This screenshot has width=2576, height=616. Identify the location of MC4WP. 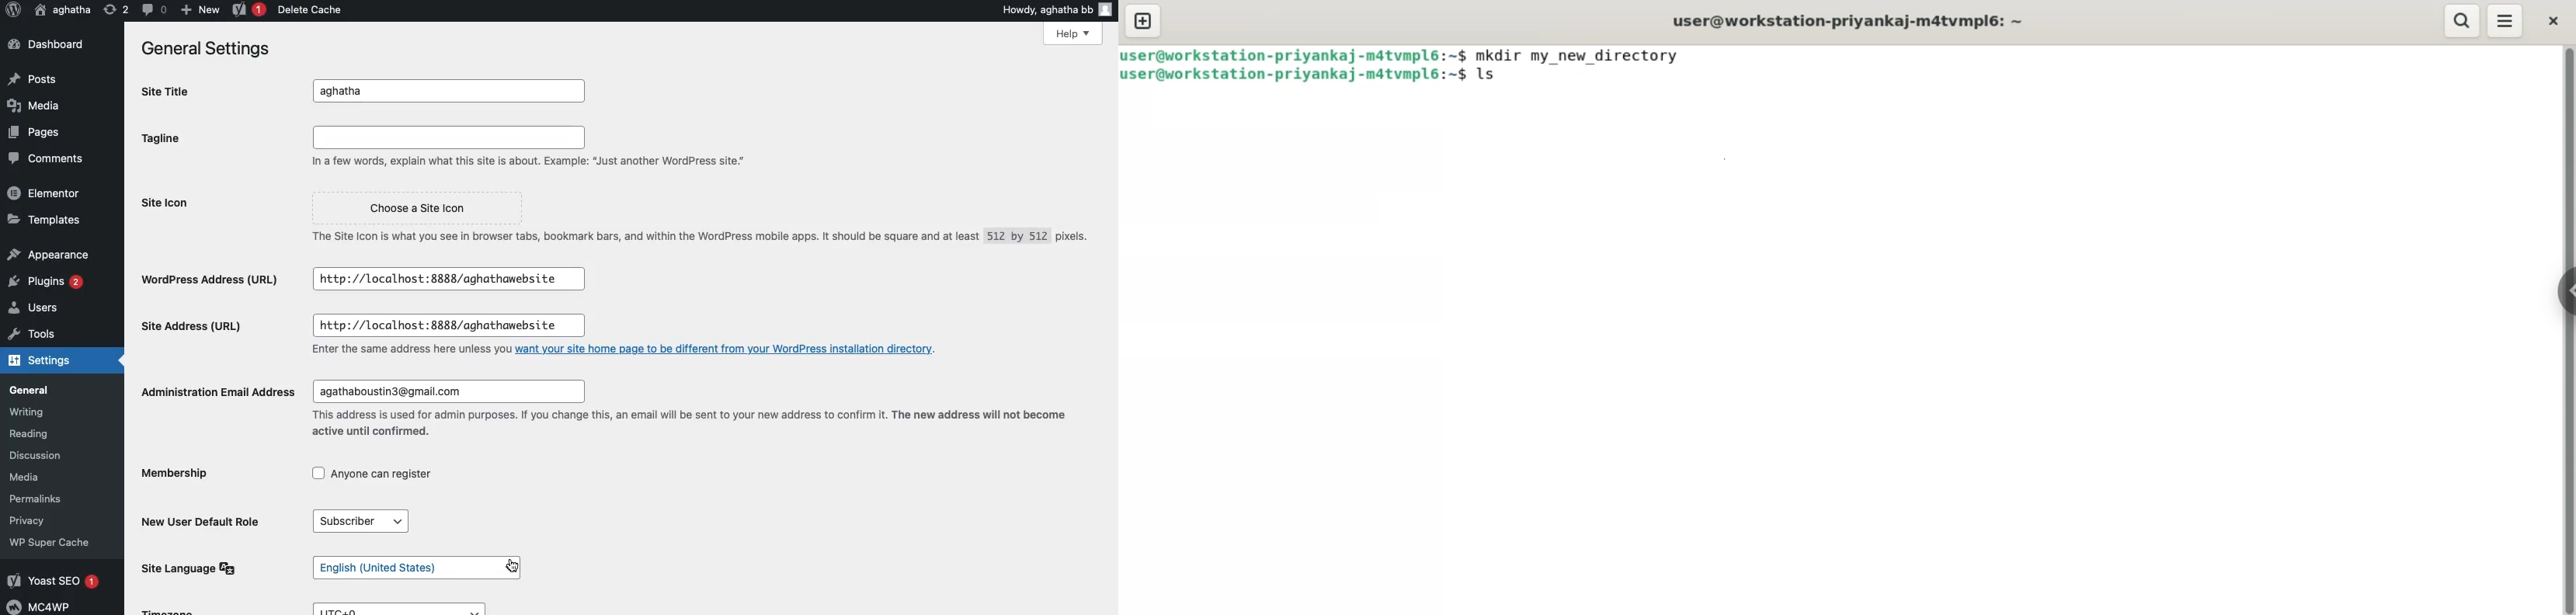
(43, 606).